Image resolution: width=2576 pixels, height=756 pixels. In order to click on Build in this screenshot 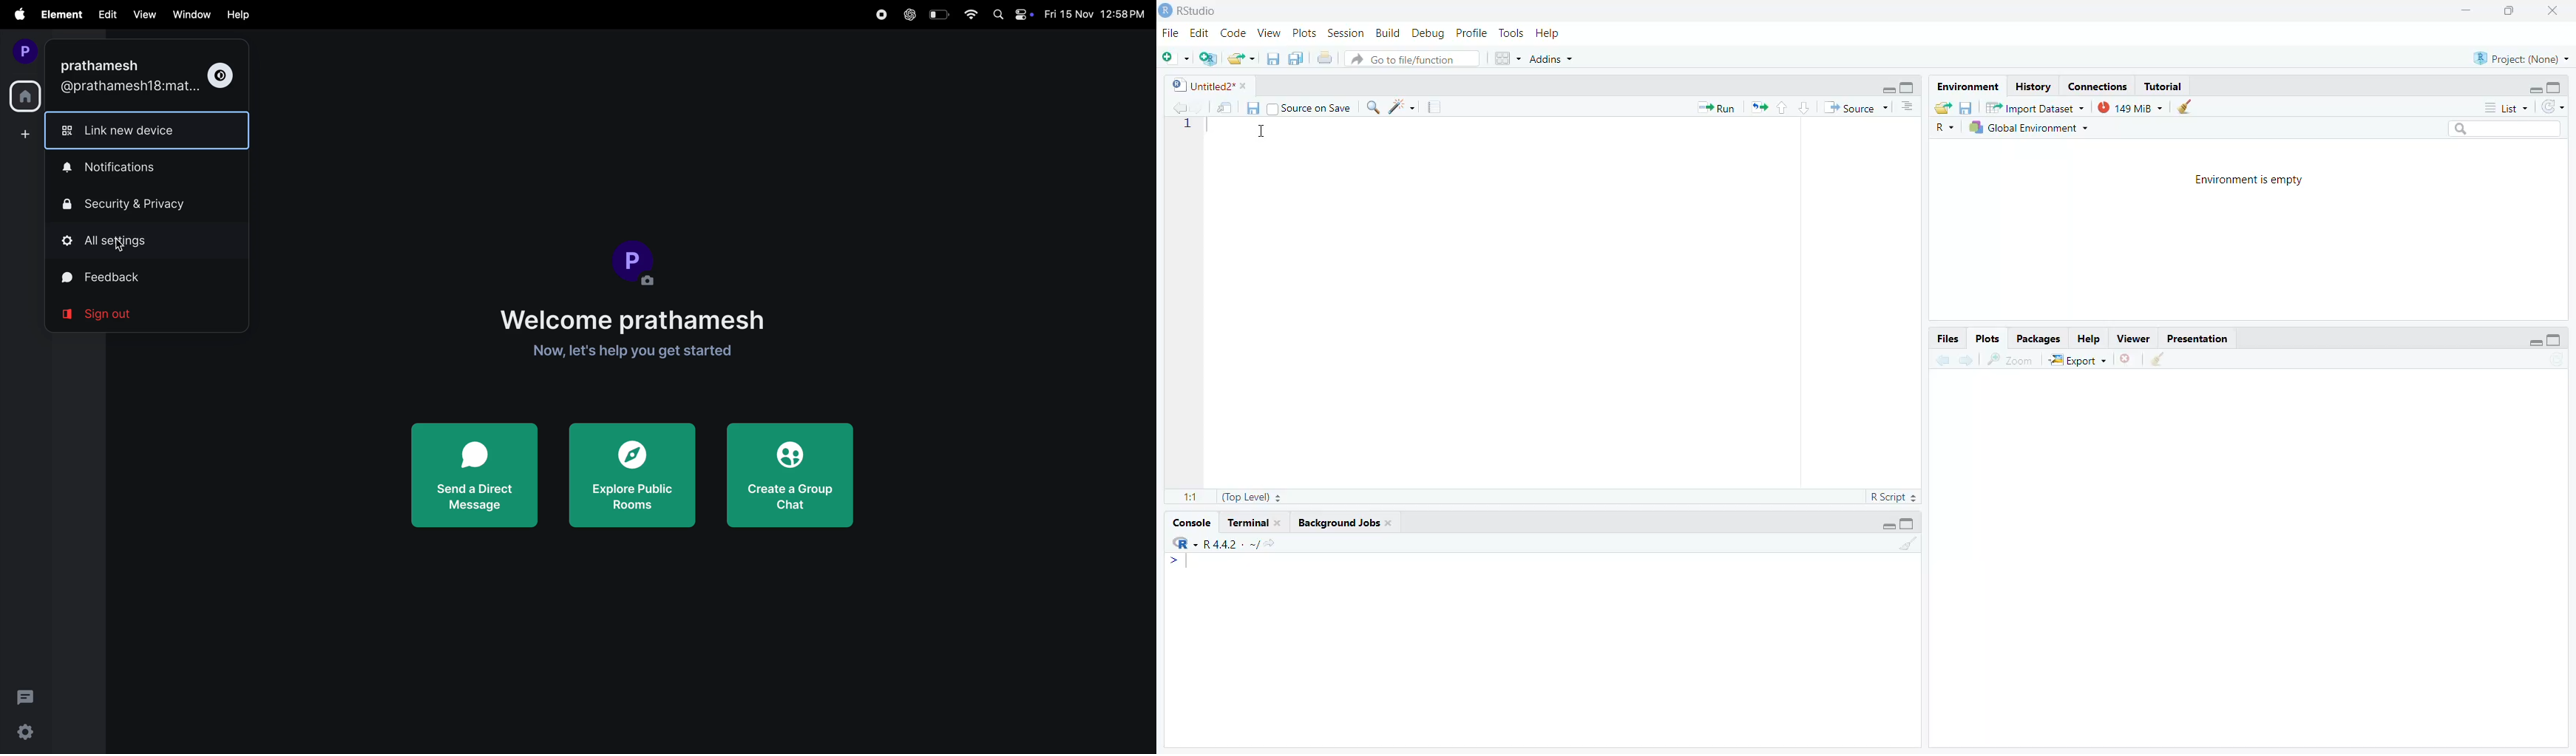, I will do `click(1386, 33)`.